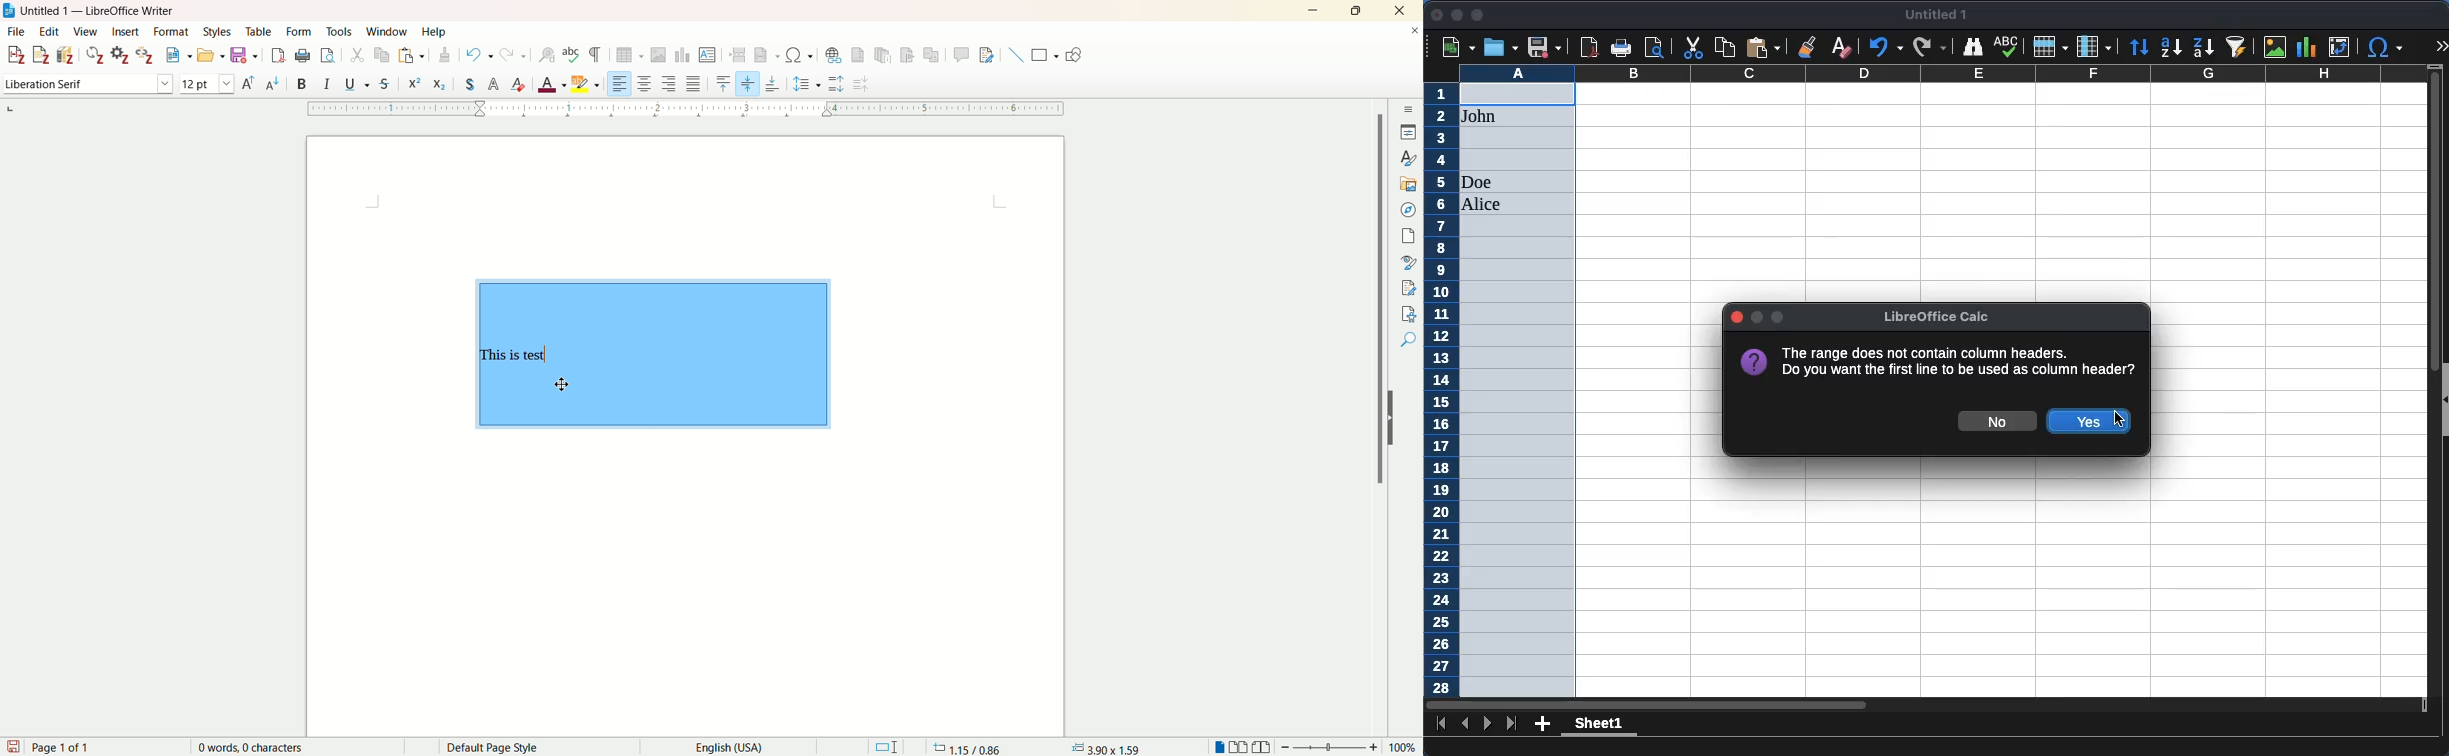  I want to click on show draw functions, so click(1073, 53).